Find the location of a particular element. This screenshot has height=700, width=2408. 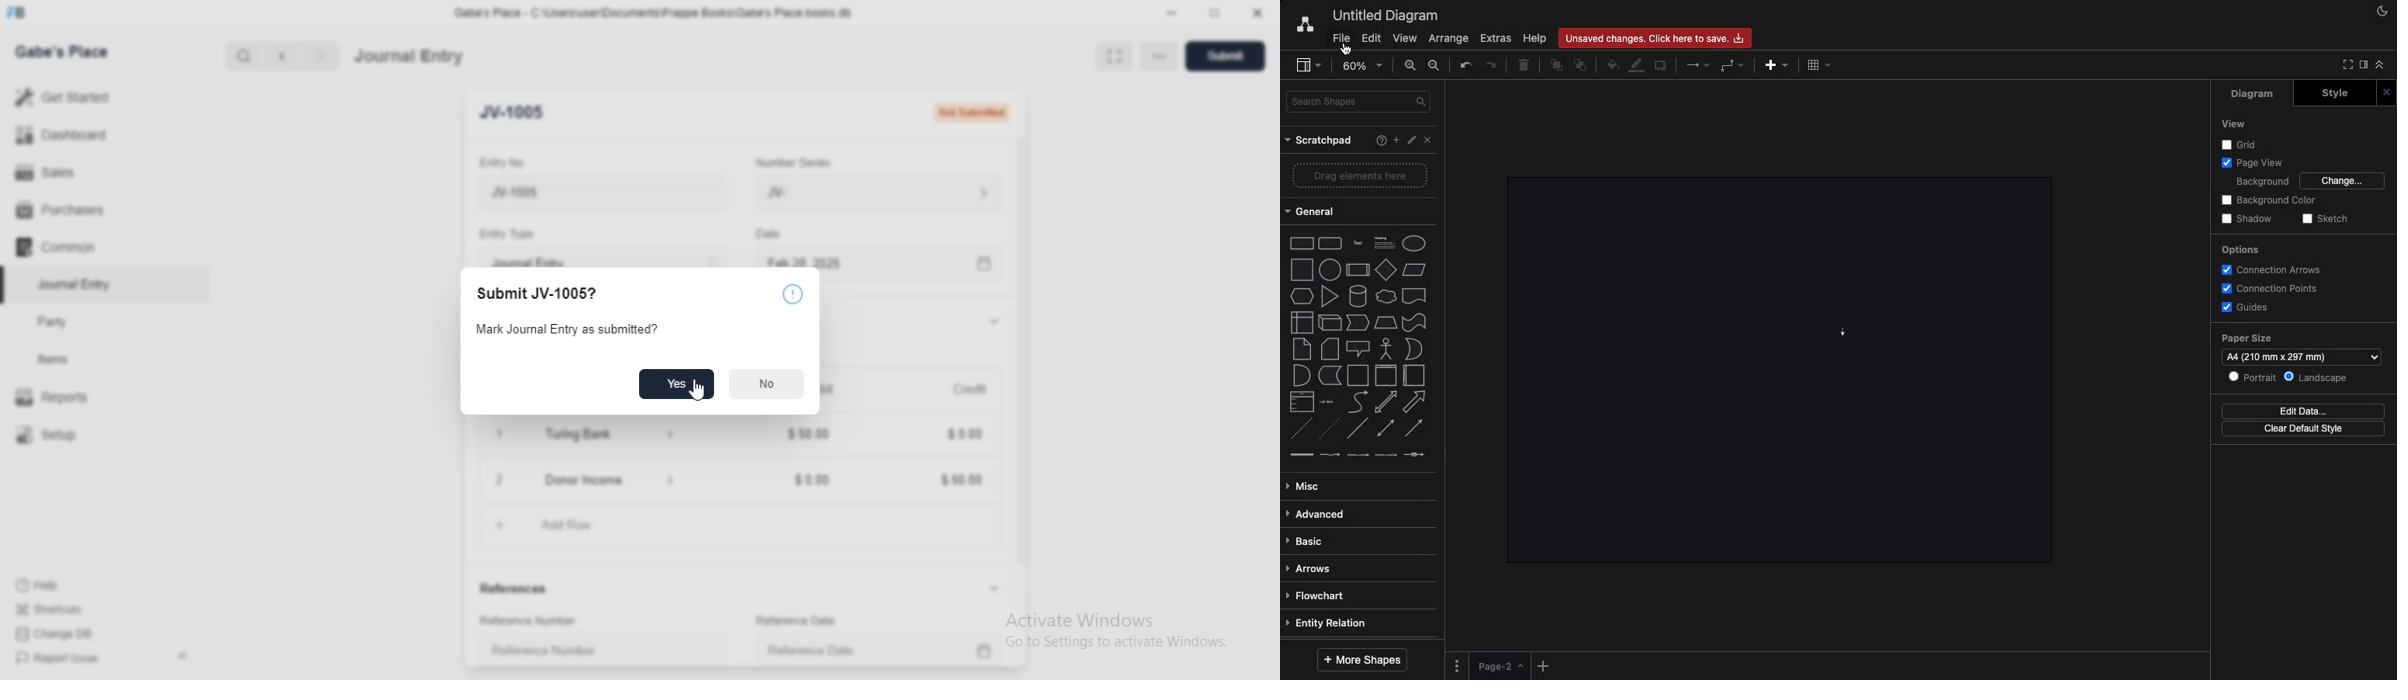

Edit is located at coordinates (1372, 37).